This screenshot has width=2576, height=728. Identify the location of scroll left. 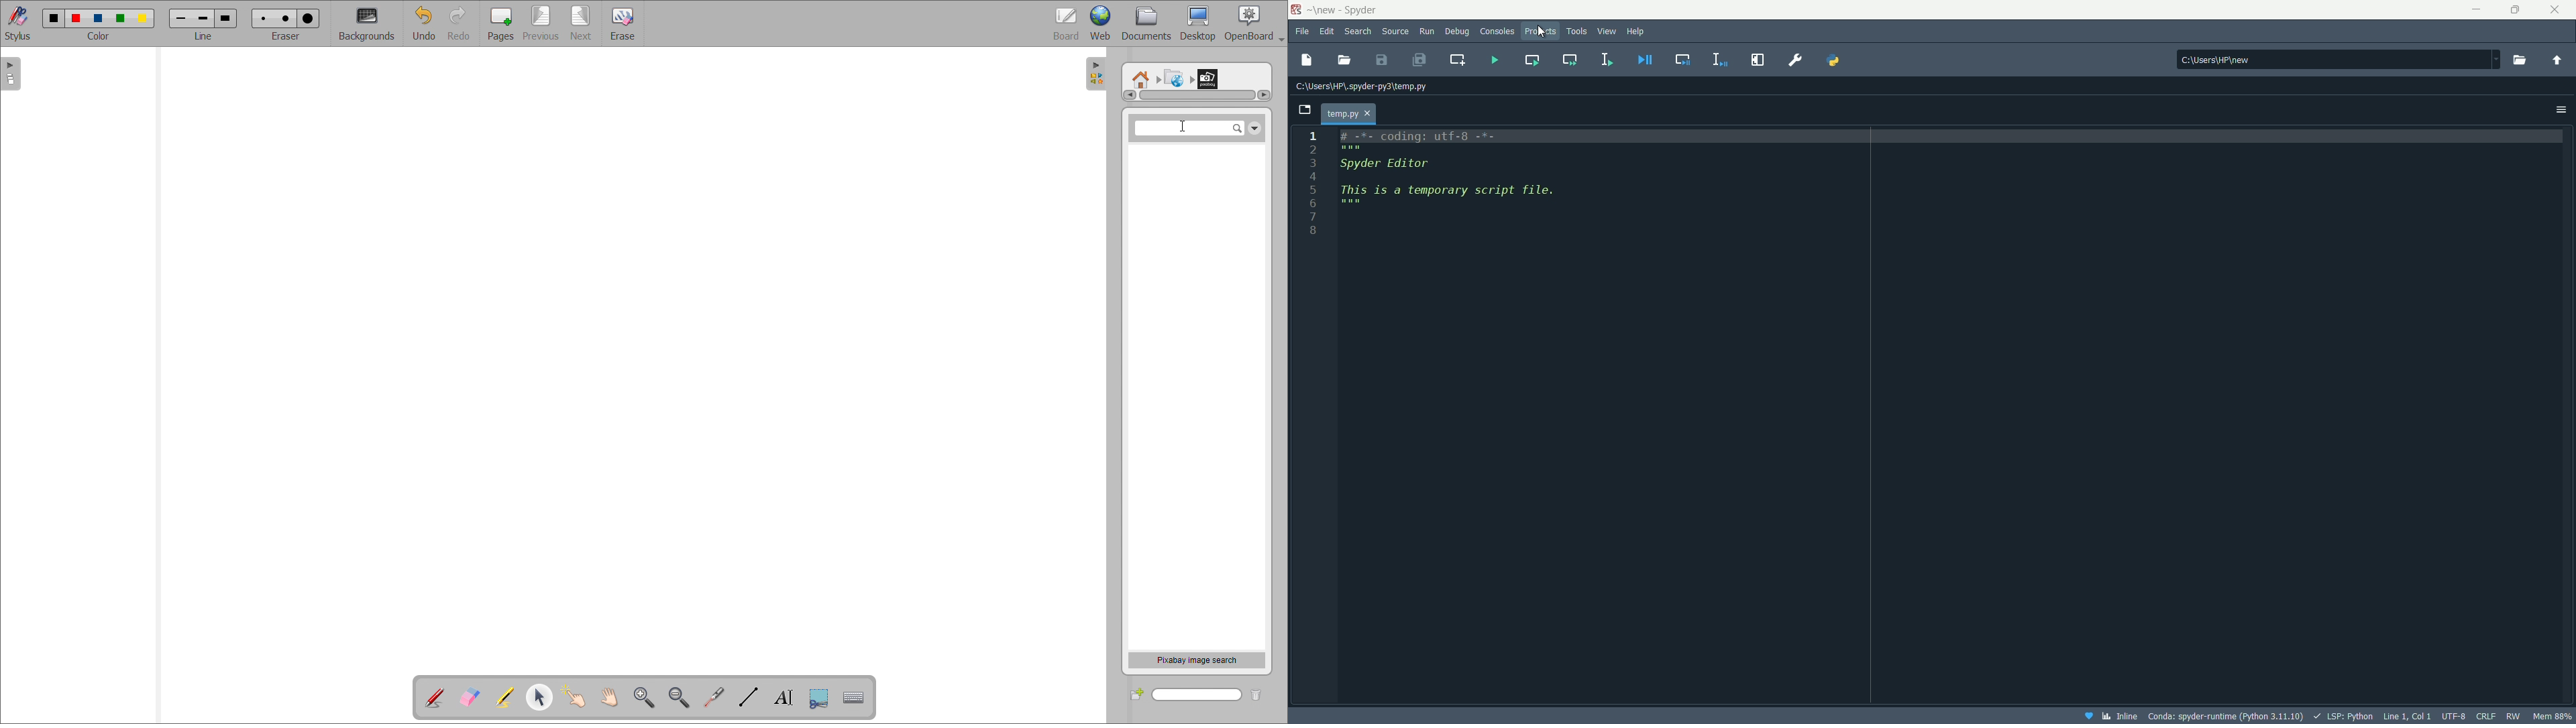
(1128, 95).